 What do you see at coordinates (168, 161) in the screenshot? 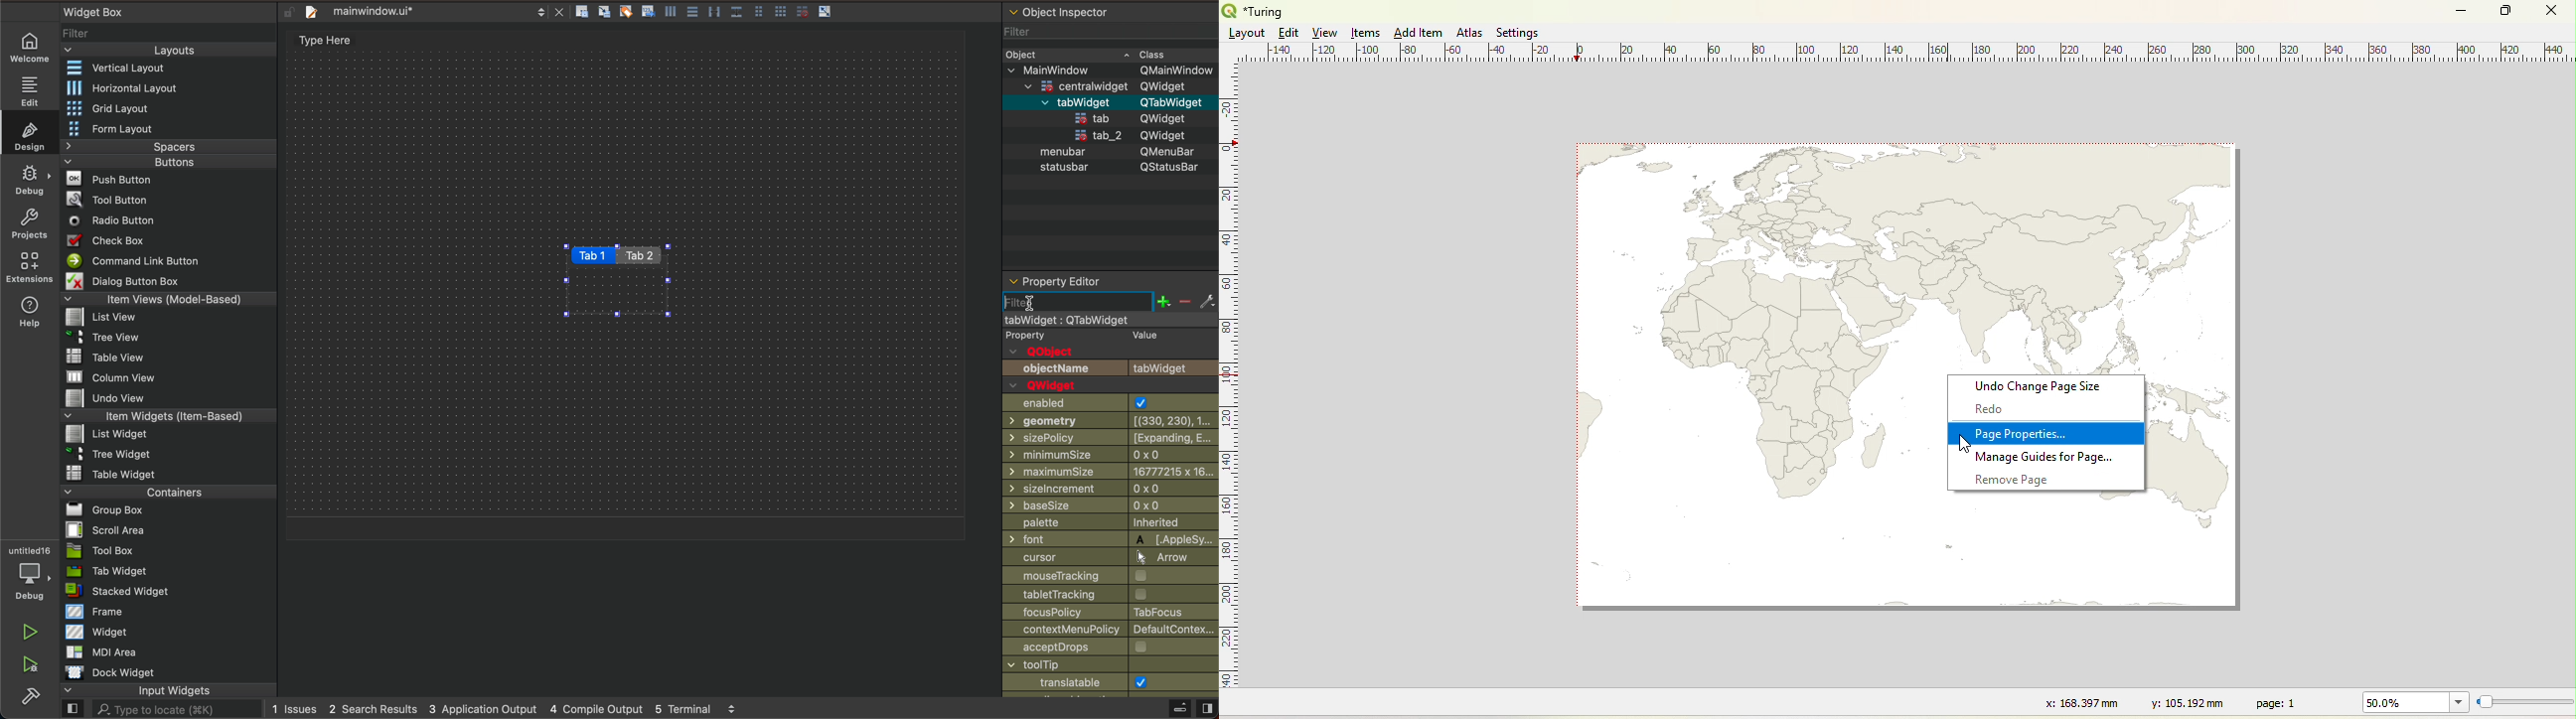
I see `Buttons` at bounding box center [168, 161].